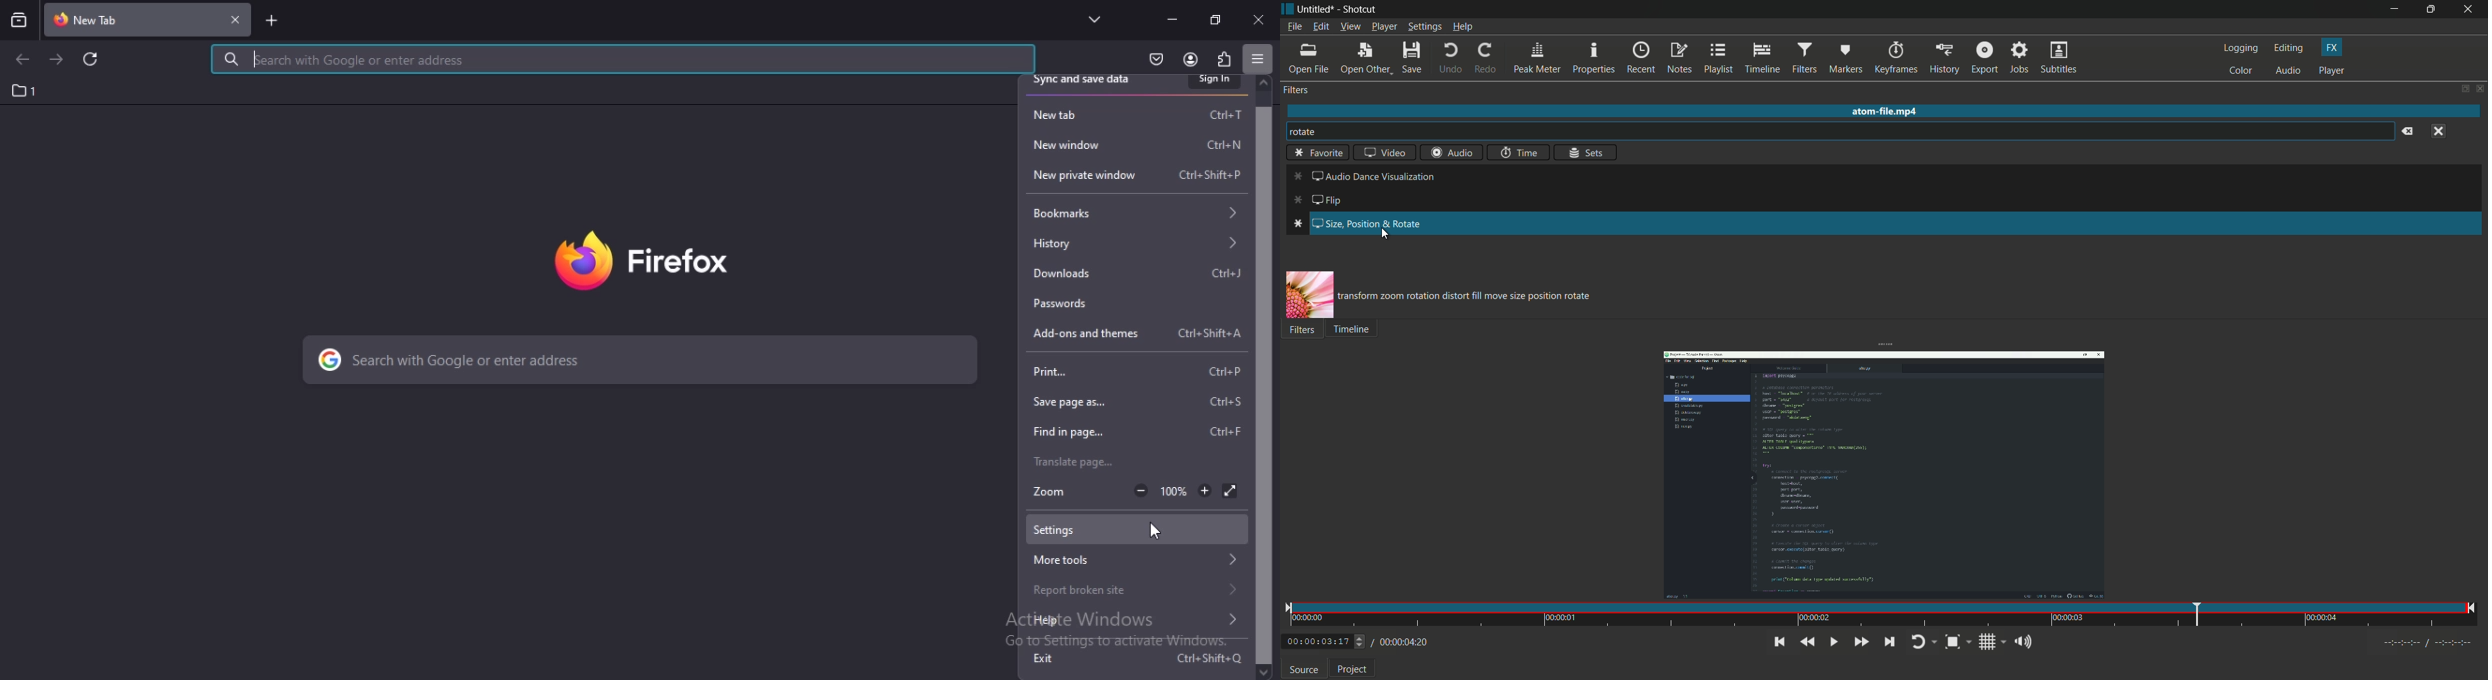 This screenshot has height=700, width=2492. I want to click on minmize, so click(1170, 18).